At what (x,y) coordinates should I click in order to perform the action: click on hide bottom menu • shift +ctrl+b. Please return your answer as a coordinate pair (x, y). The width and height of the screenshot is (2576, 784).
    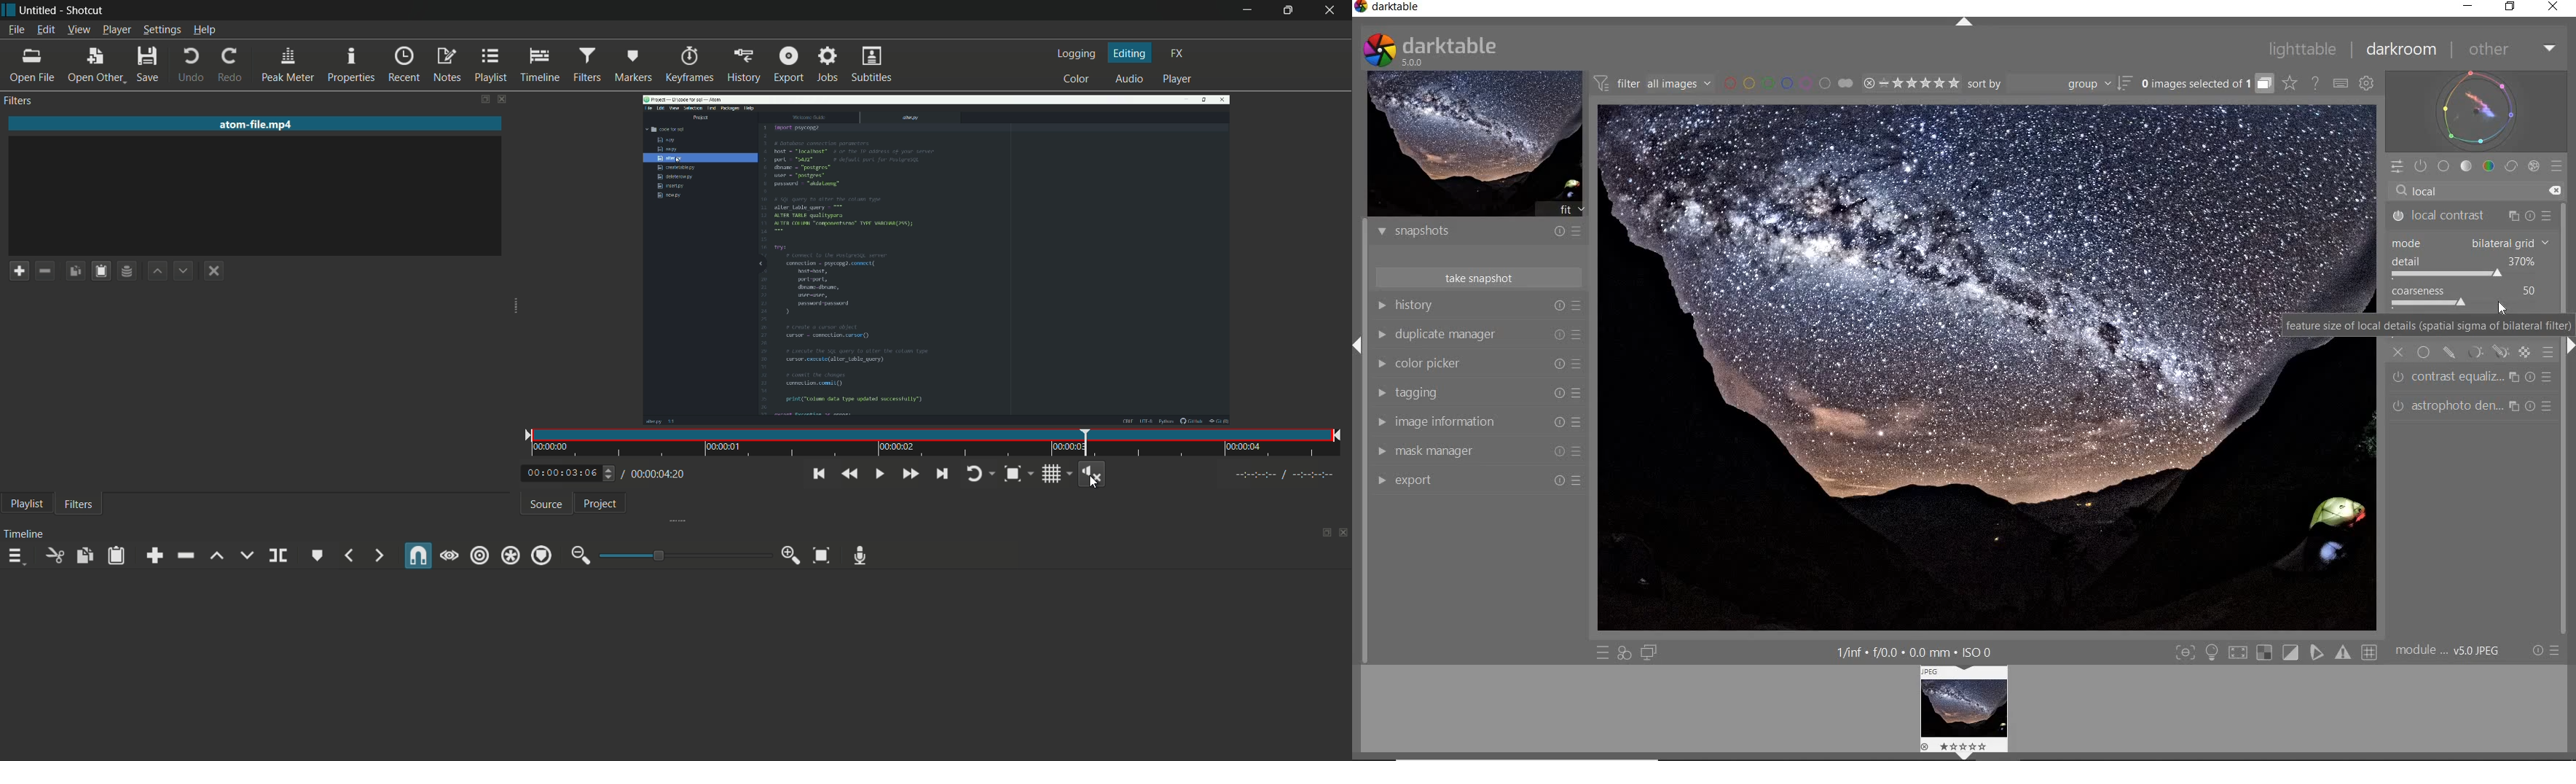
    Looking at the image, I should click on (1964, 756).